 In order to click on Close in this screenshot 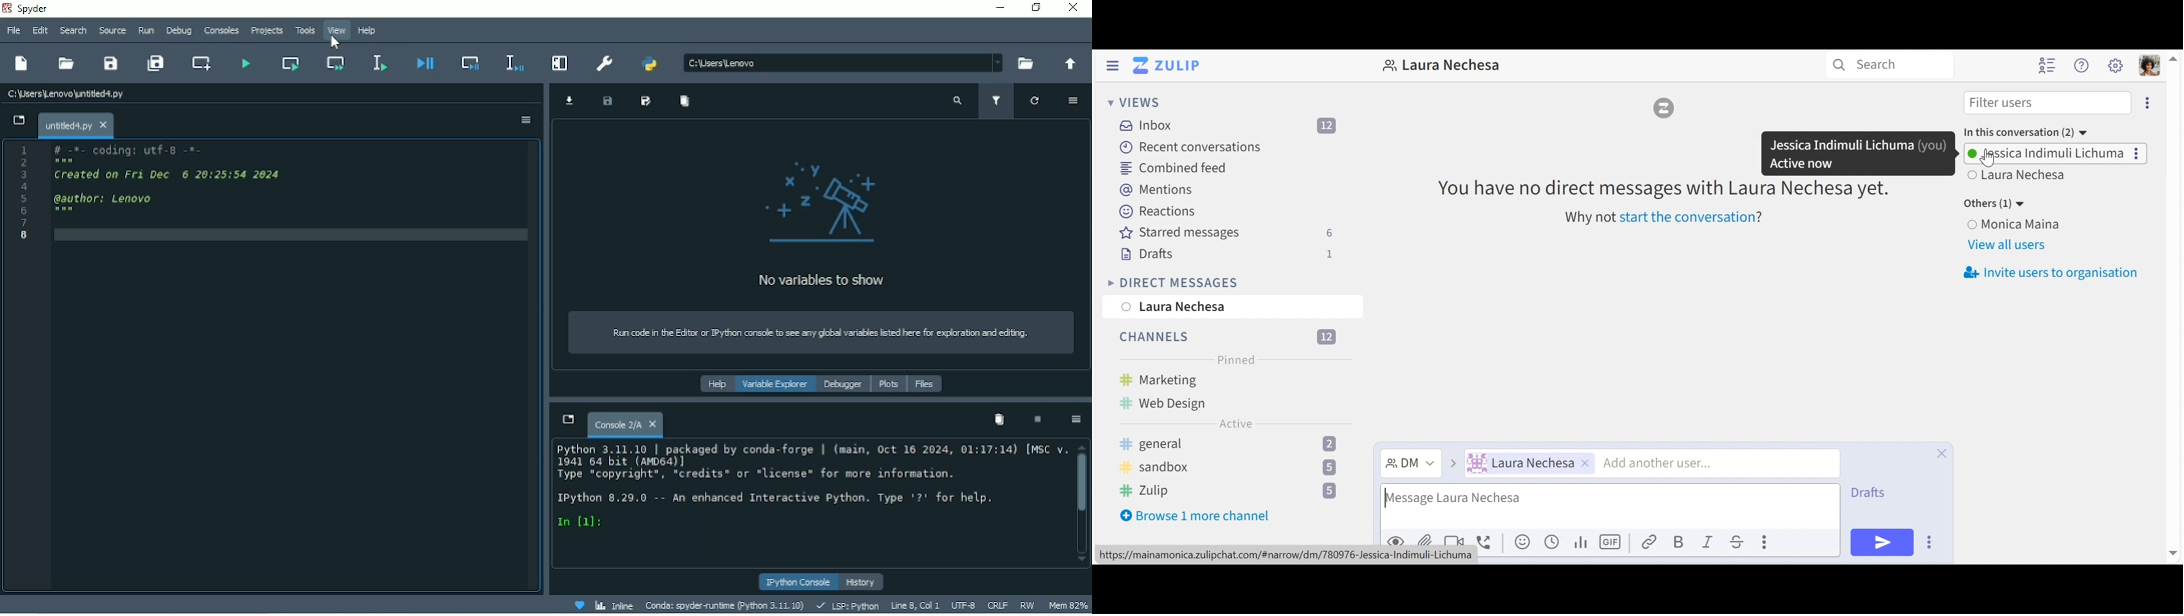, I will do `click(1076, 8)`.